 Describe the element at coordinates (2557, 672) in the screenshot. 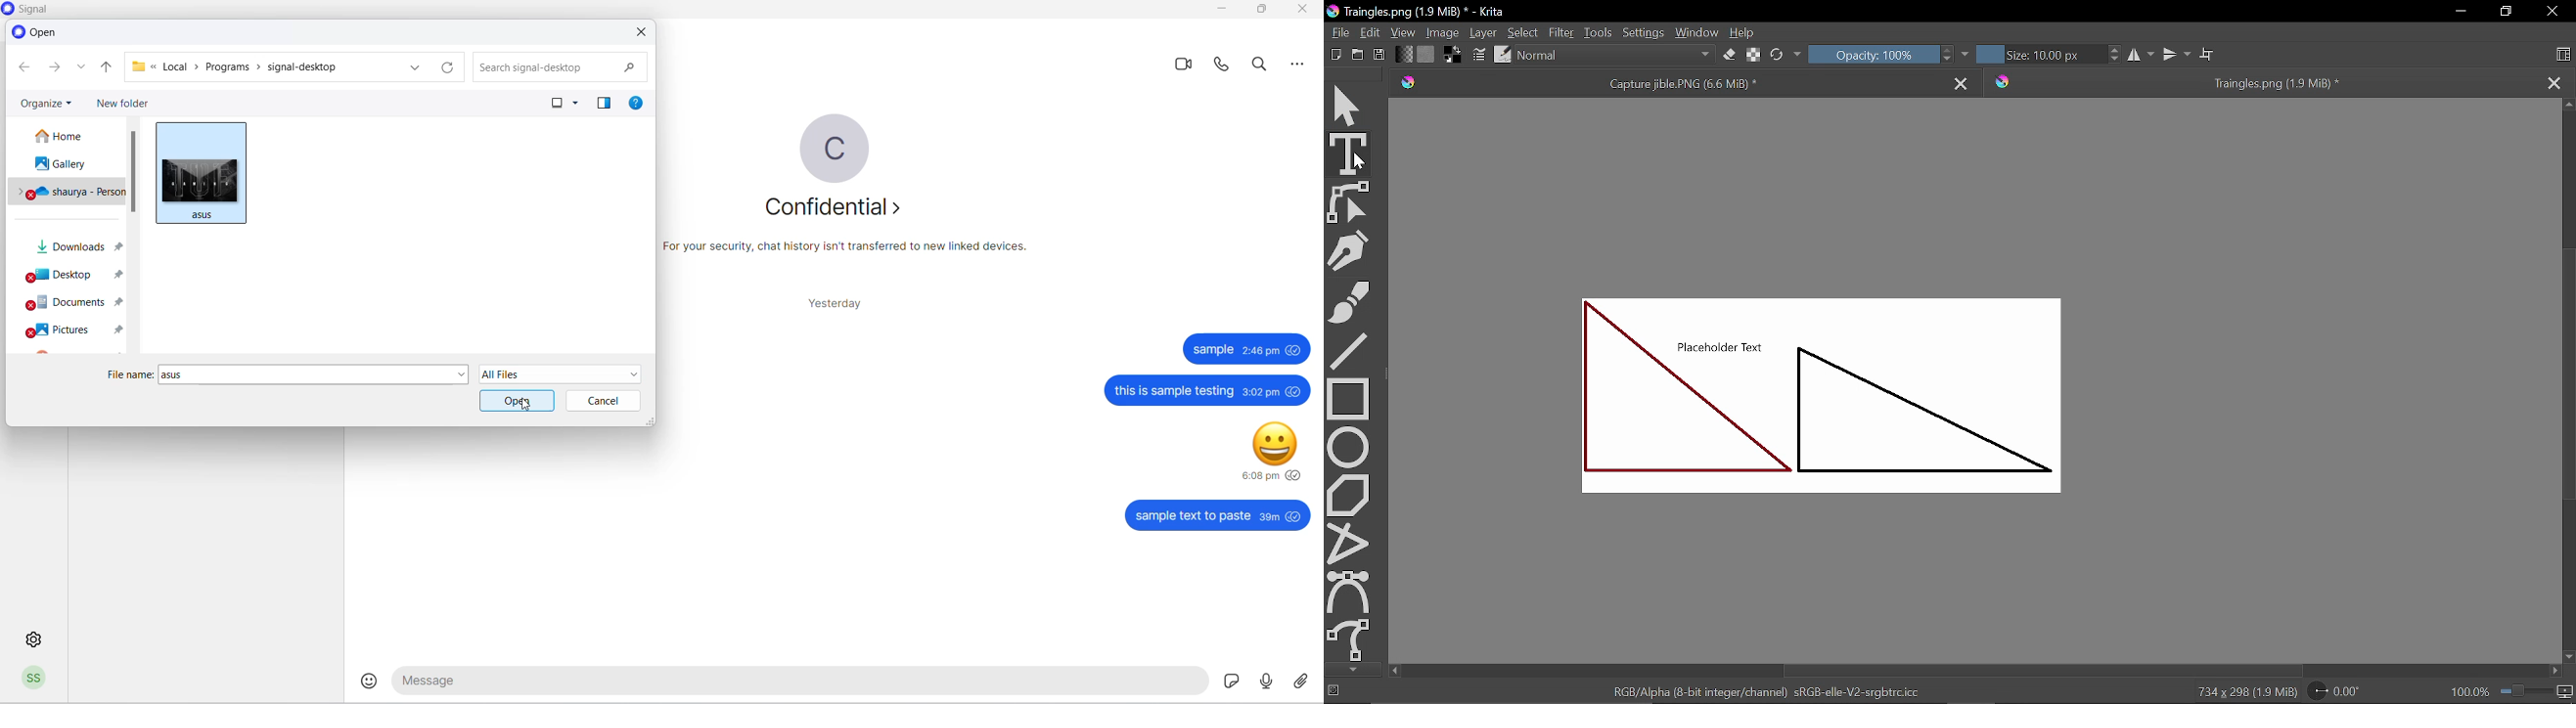

I see `Move right` at that location.